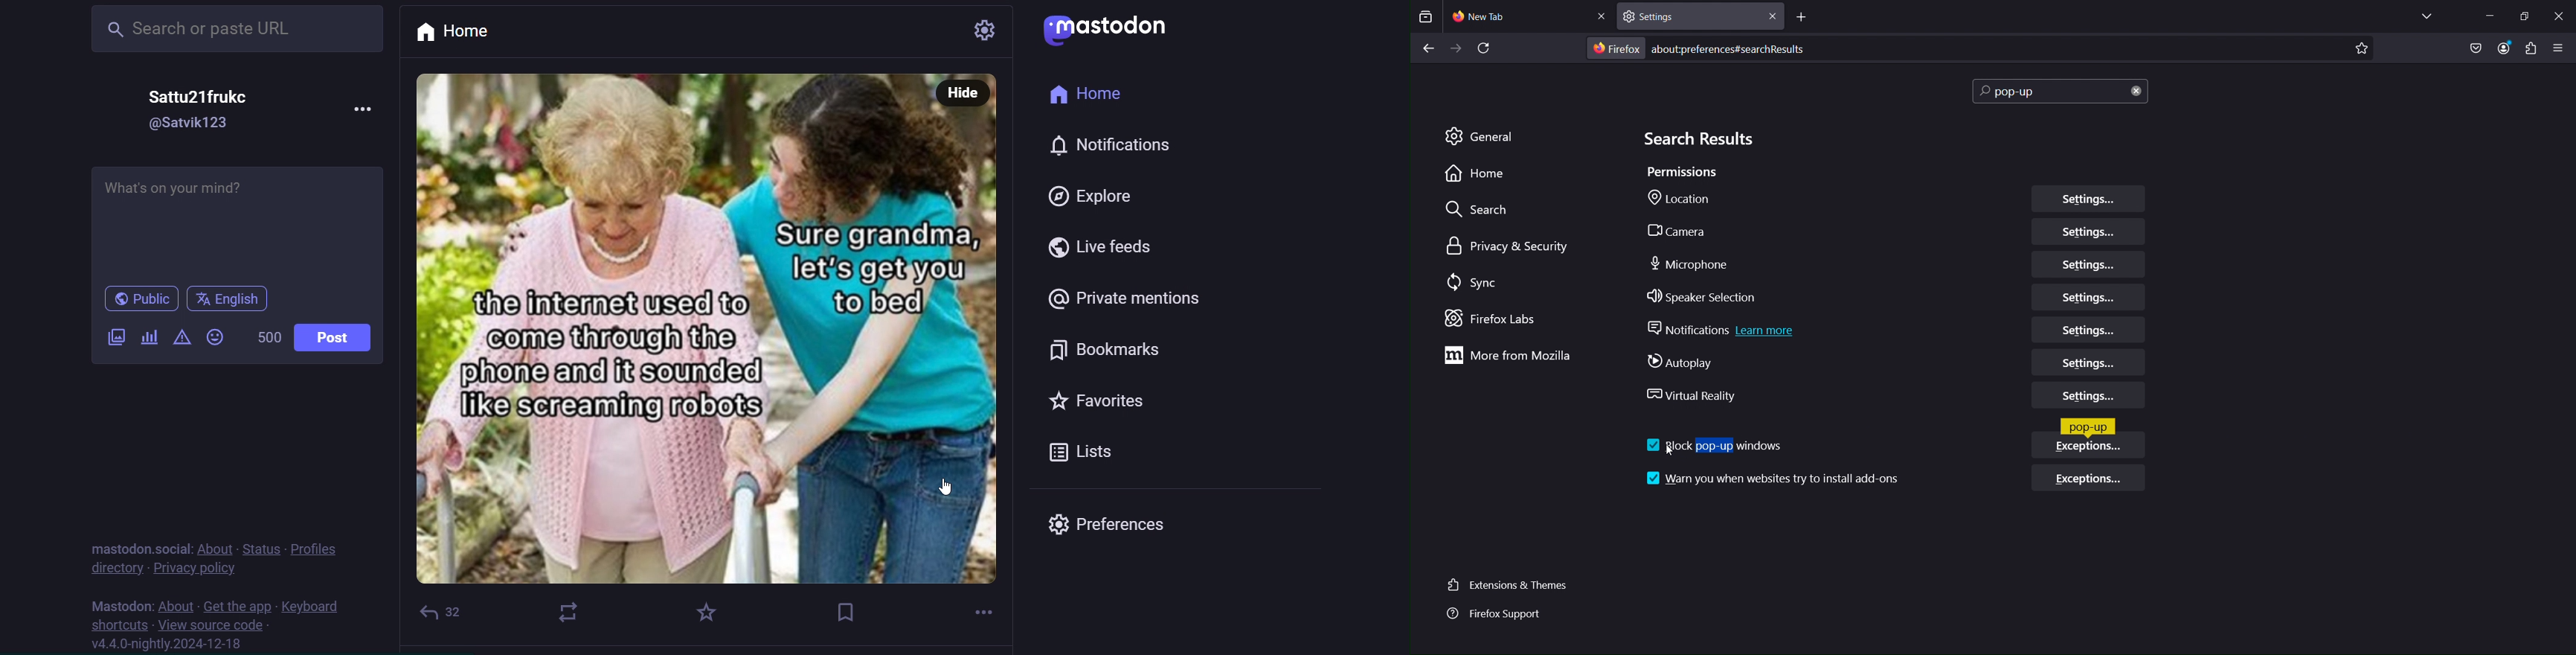 This screenshot has height=672, width=2576. I want to click on Open application menu, so click(2561, 47).